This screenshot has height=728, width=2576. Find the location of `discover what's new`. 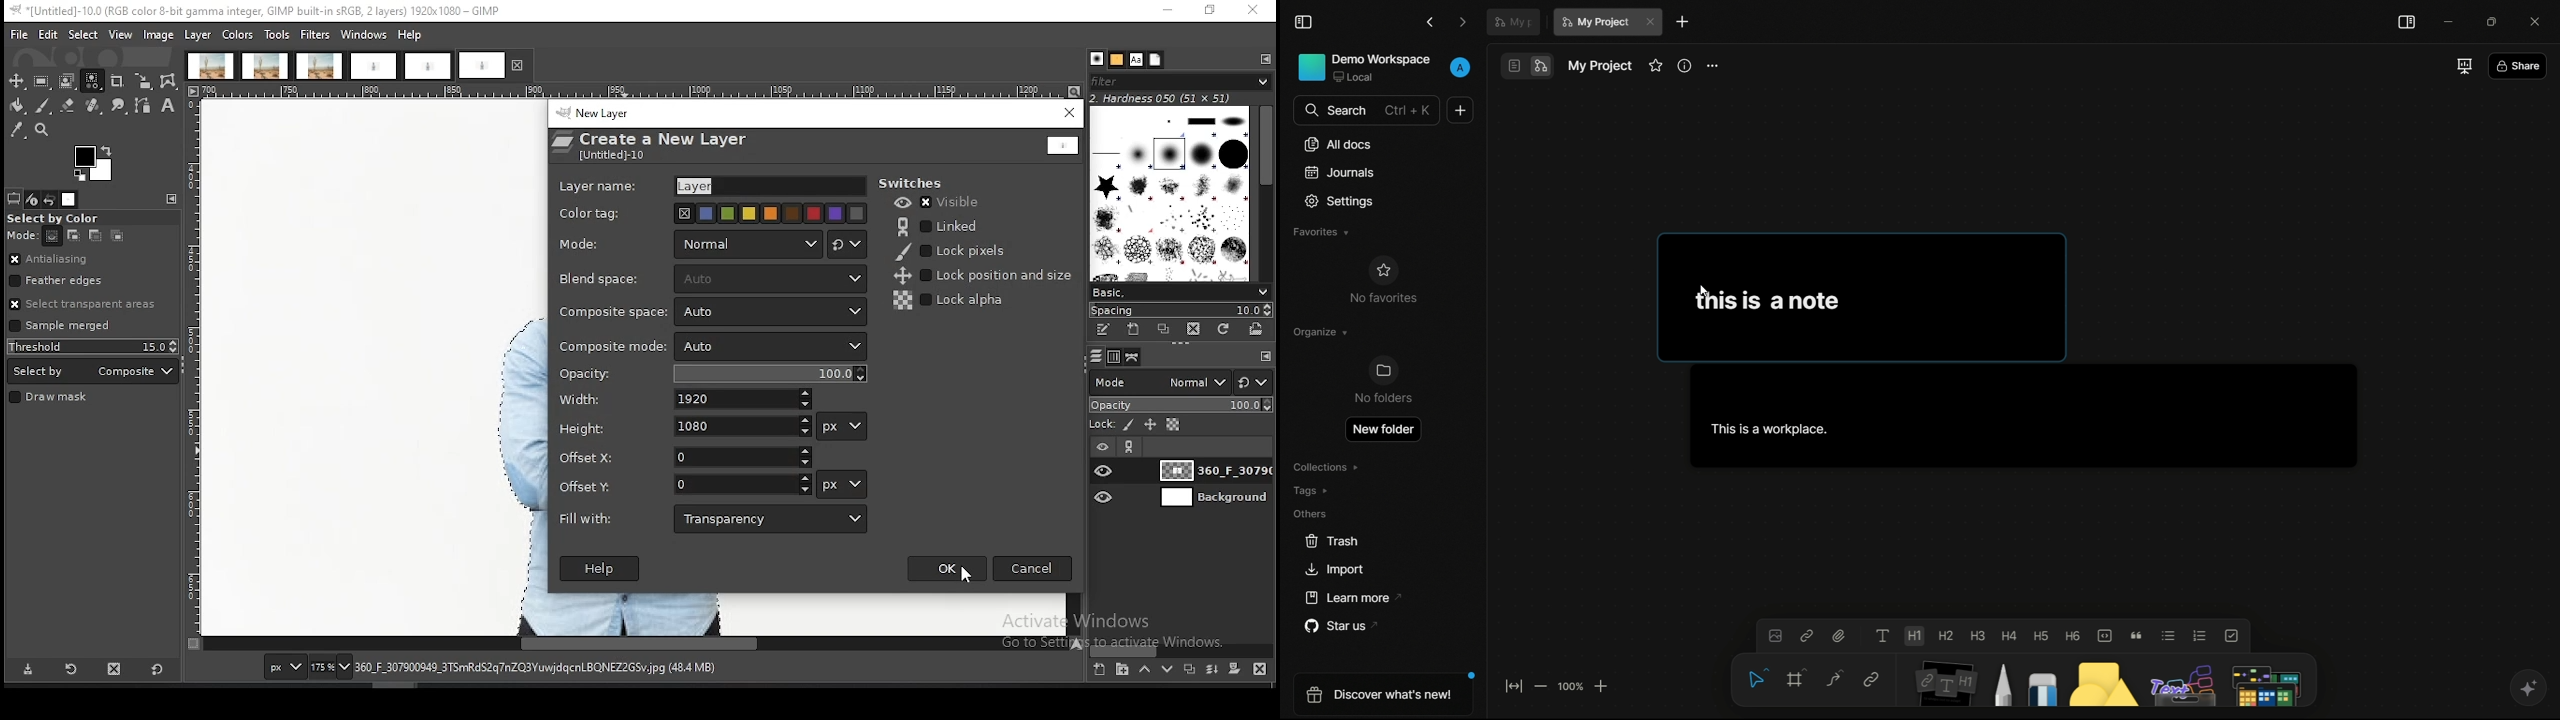

discover what's new is located at coordinates (1379, 697).